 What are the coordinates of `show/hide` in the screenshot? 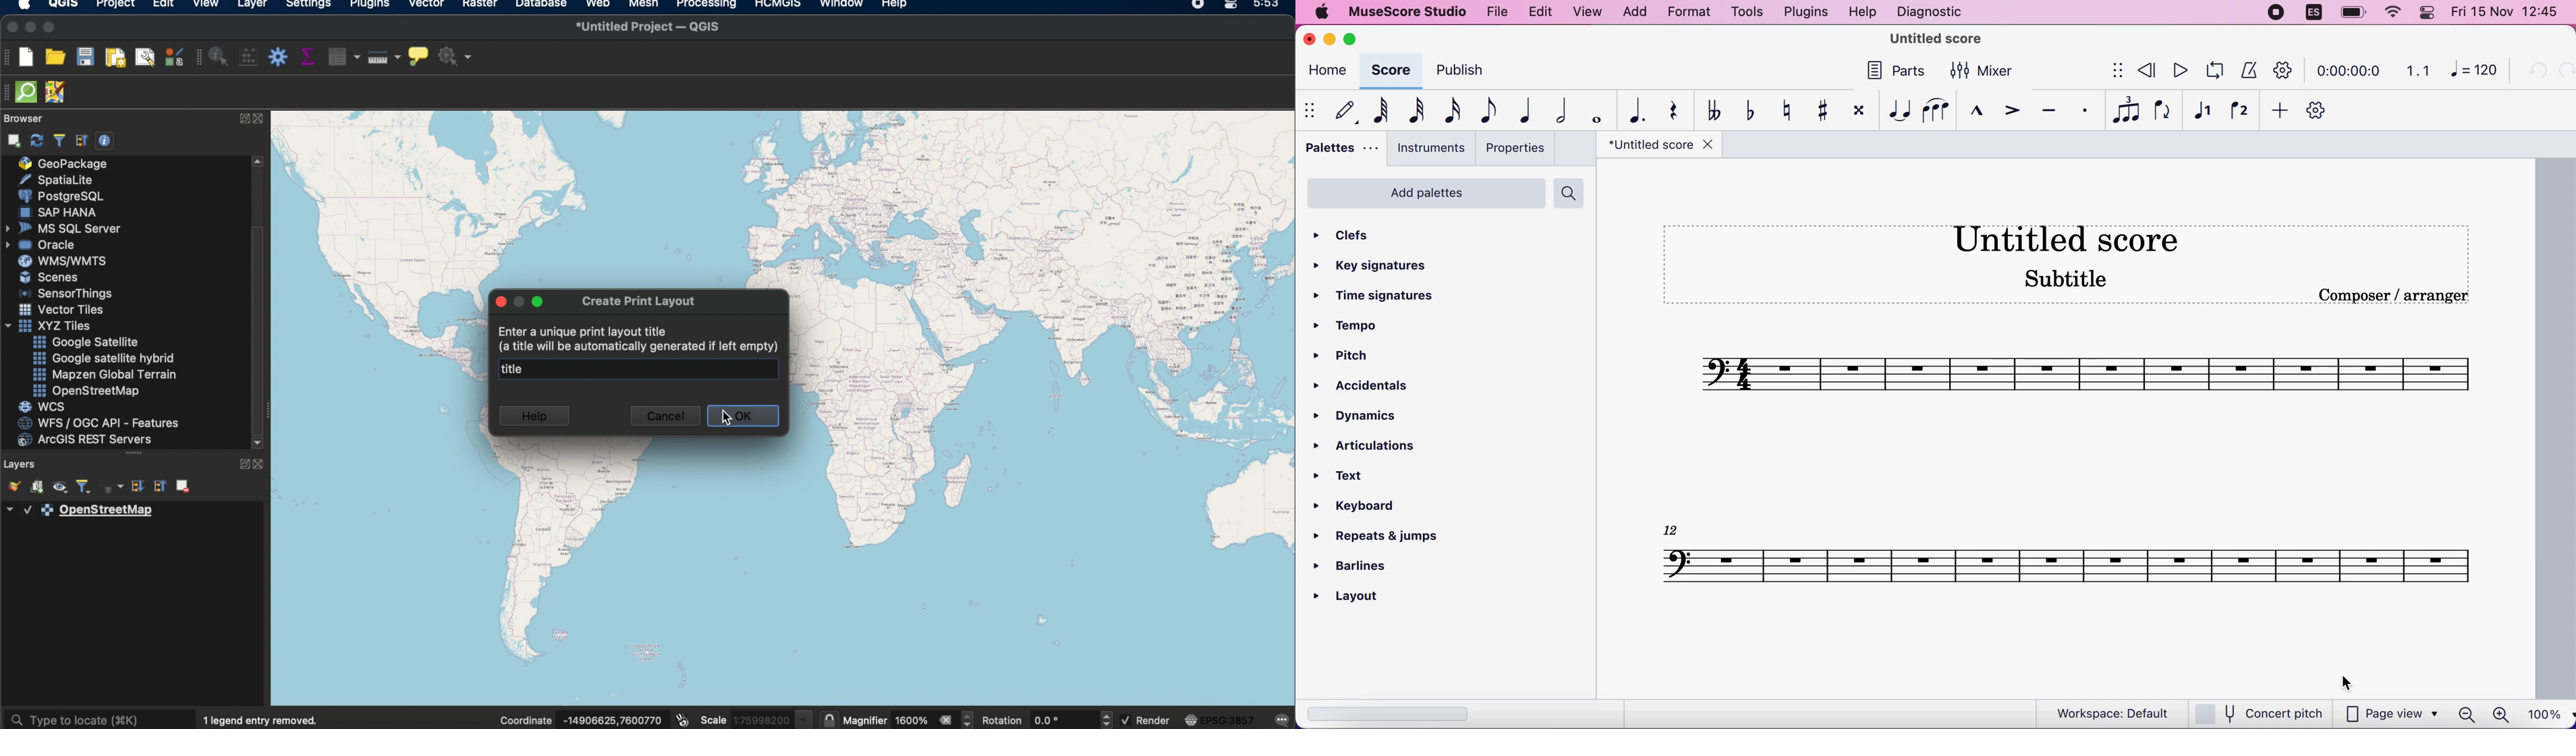 It's located at (1313, 109).